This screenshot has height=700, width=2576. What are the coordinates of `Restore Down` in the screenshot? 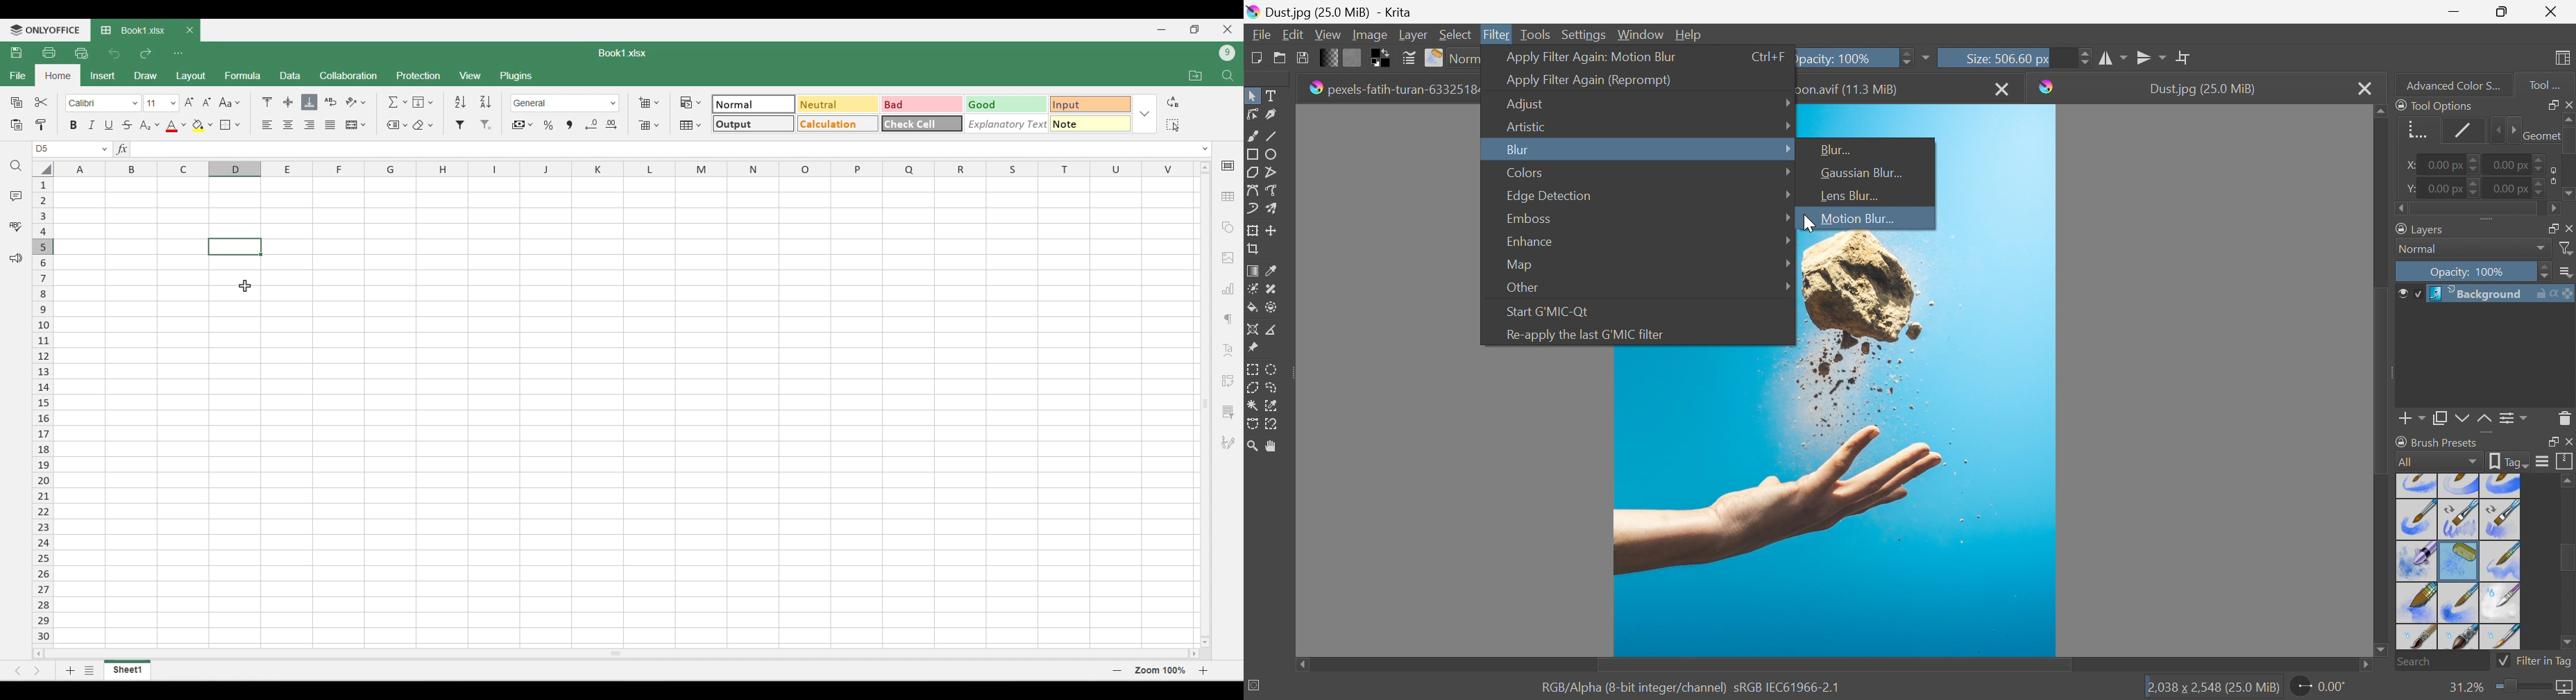 It's located at (2502, 12).